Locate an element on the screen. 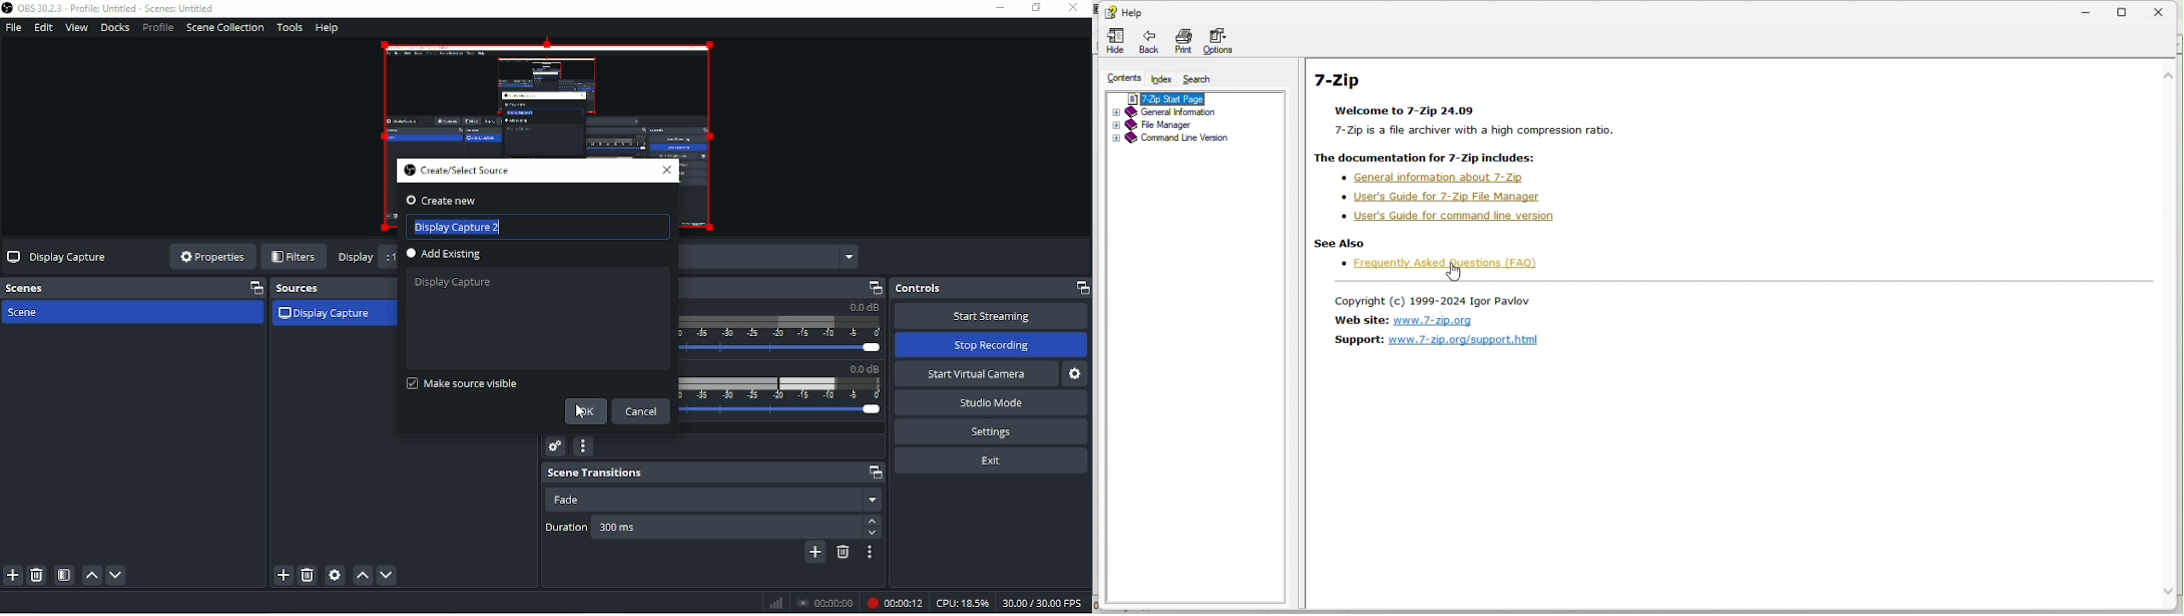  Recording 00:00:12 is located at coordinates (894, 602).